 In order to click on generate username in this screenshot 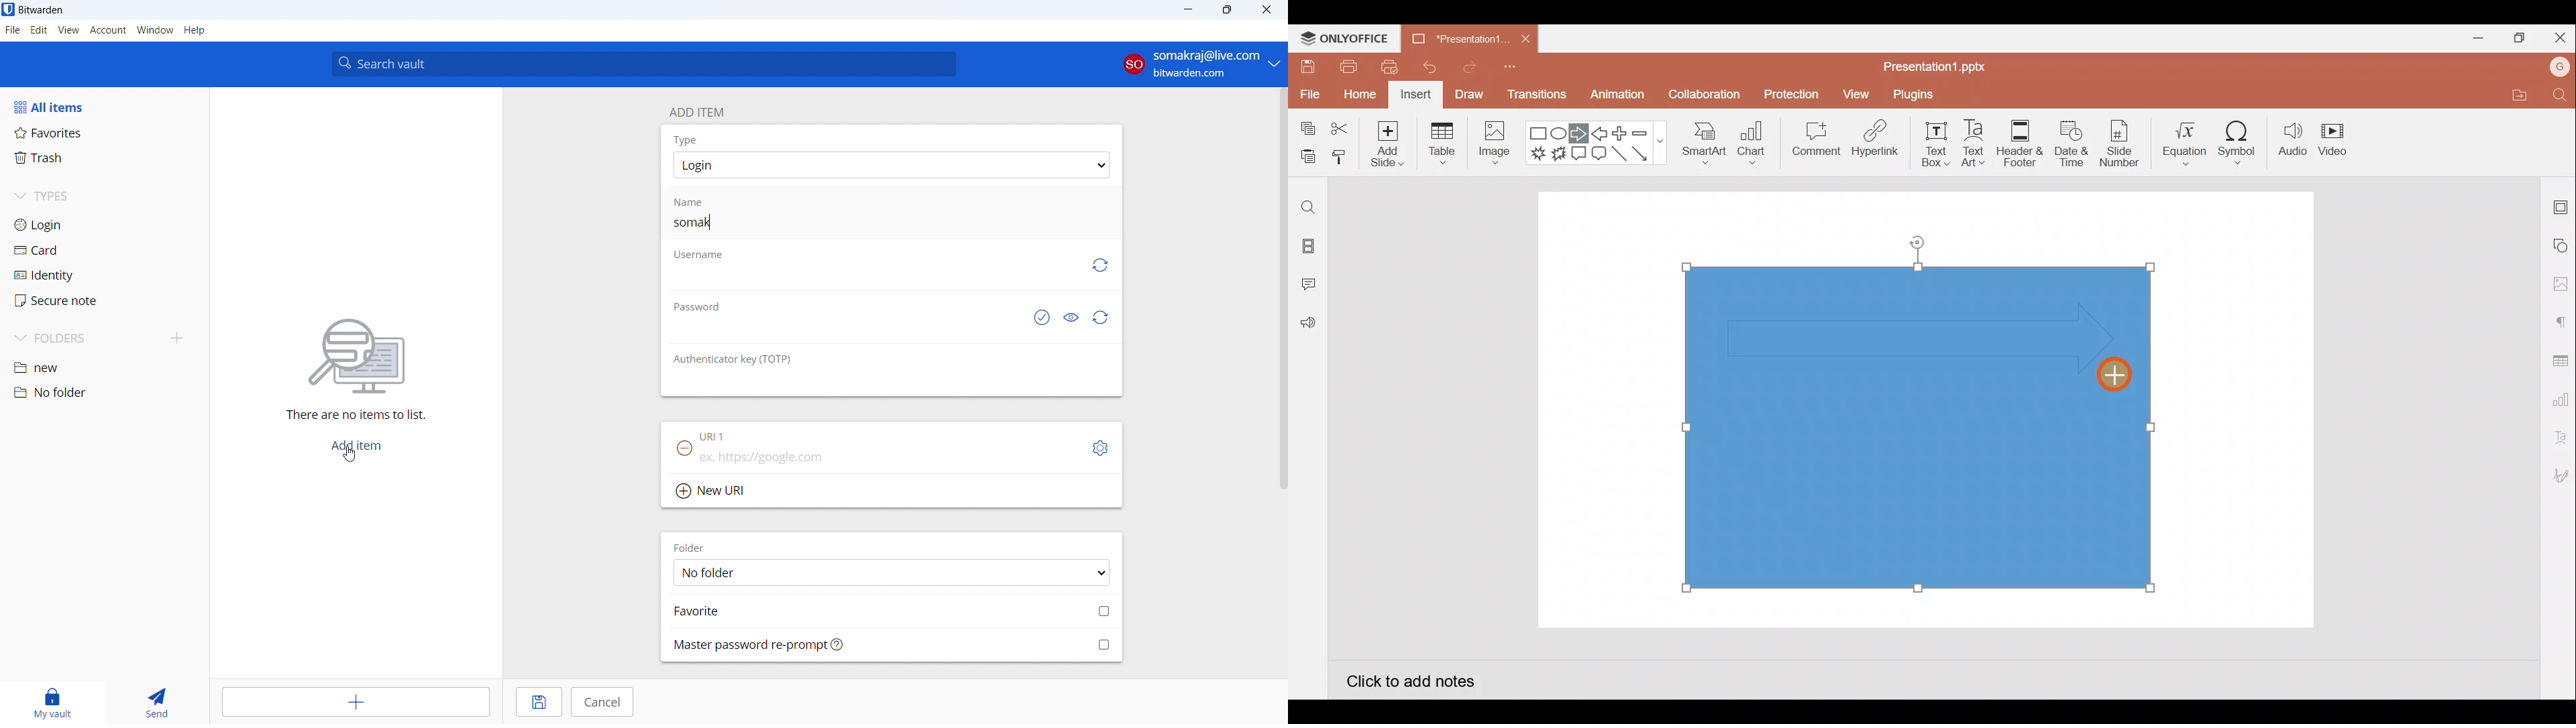, I will do `click(1099, 265)`.